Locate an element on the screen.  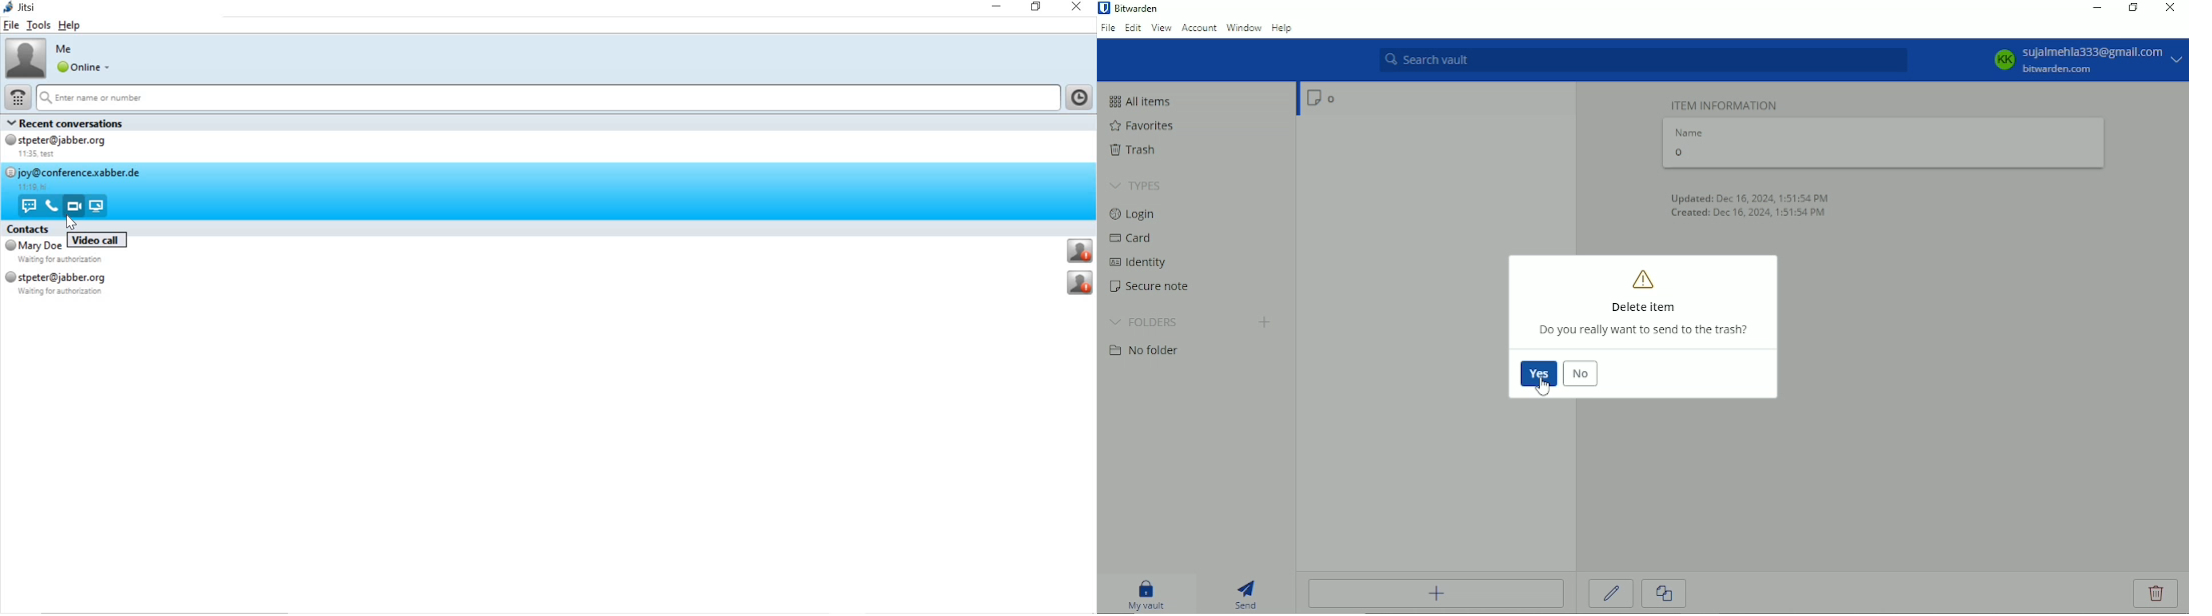
Cursor is located at coordinates (1541, 382).